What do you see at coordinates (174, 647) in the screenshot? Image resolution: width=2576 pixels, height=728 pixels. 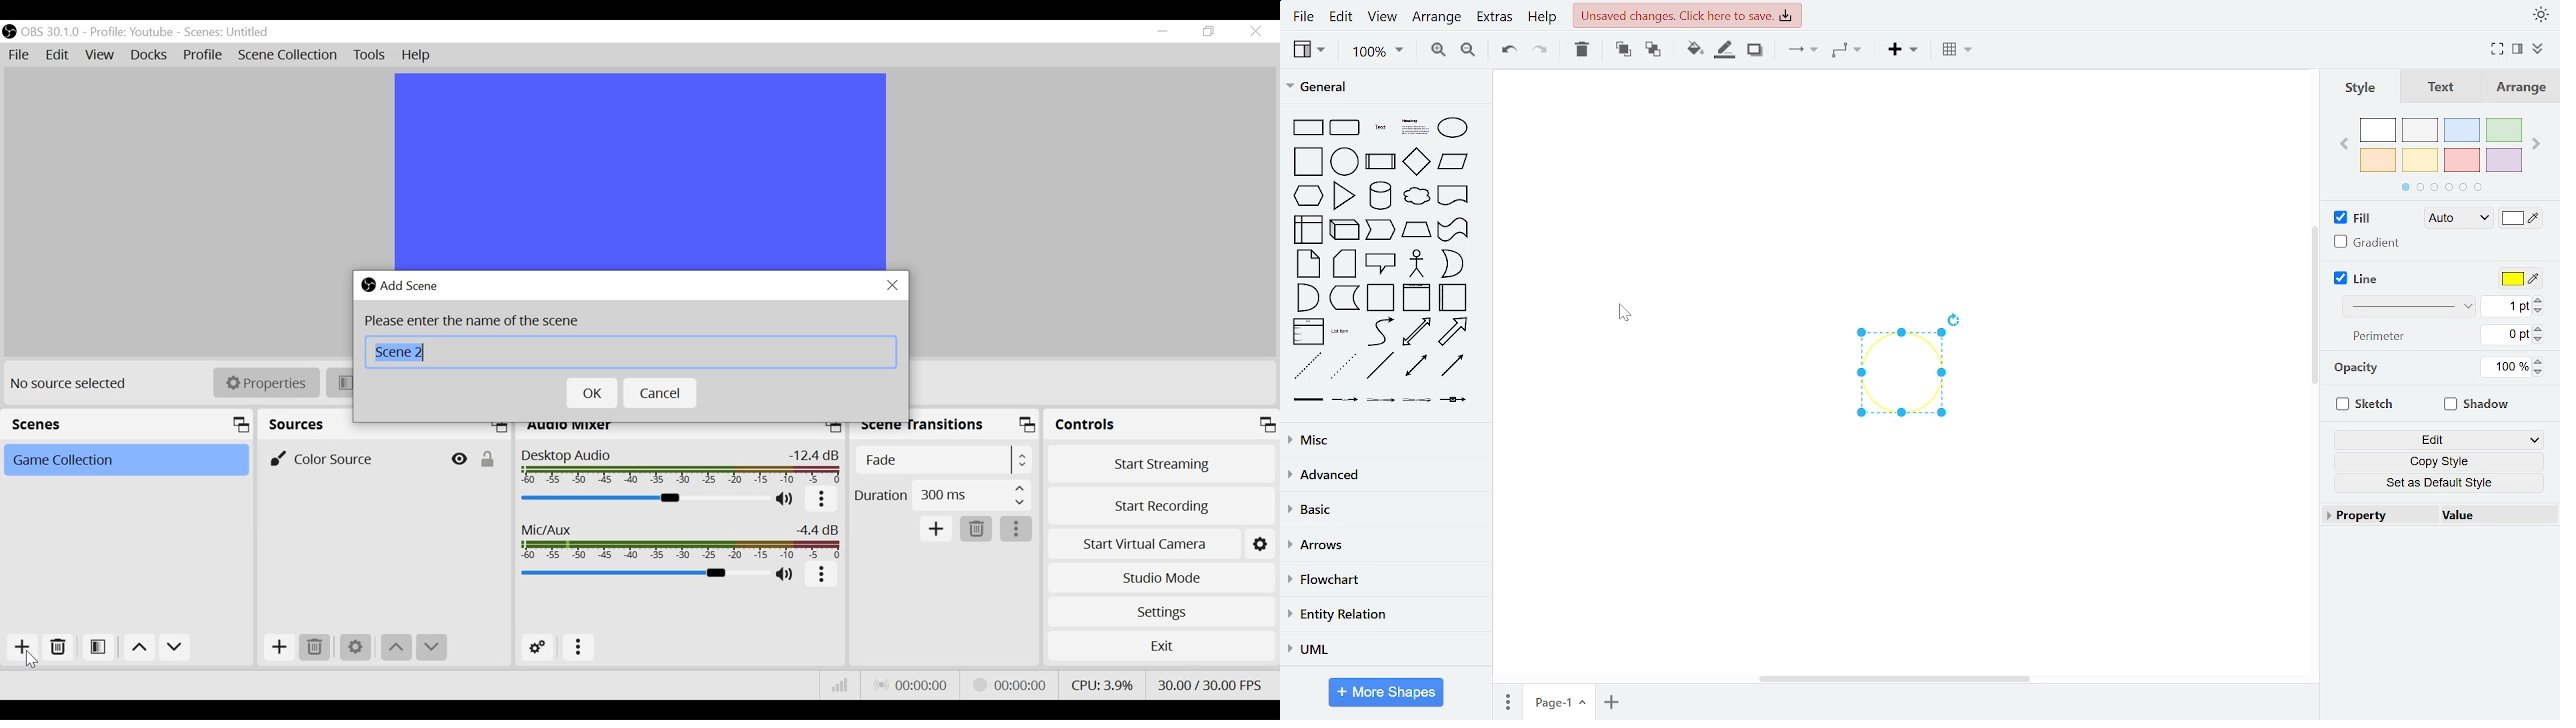 I see `Move down` at bounding box center [174, 647].